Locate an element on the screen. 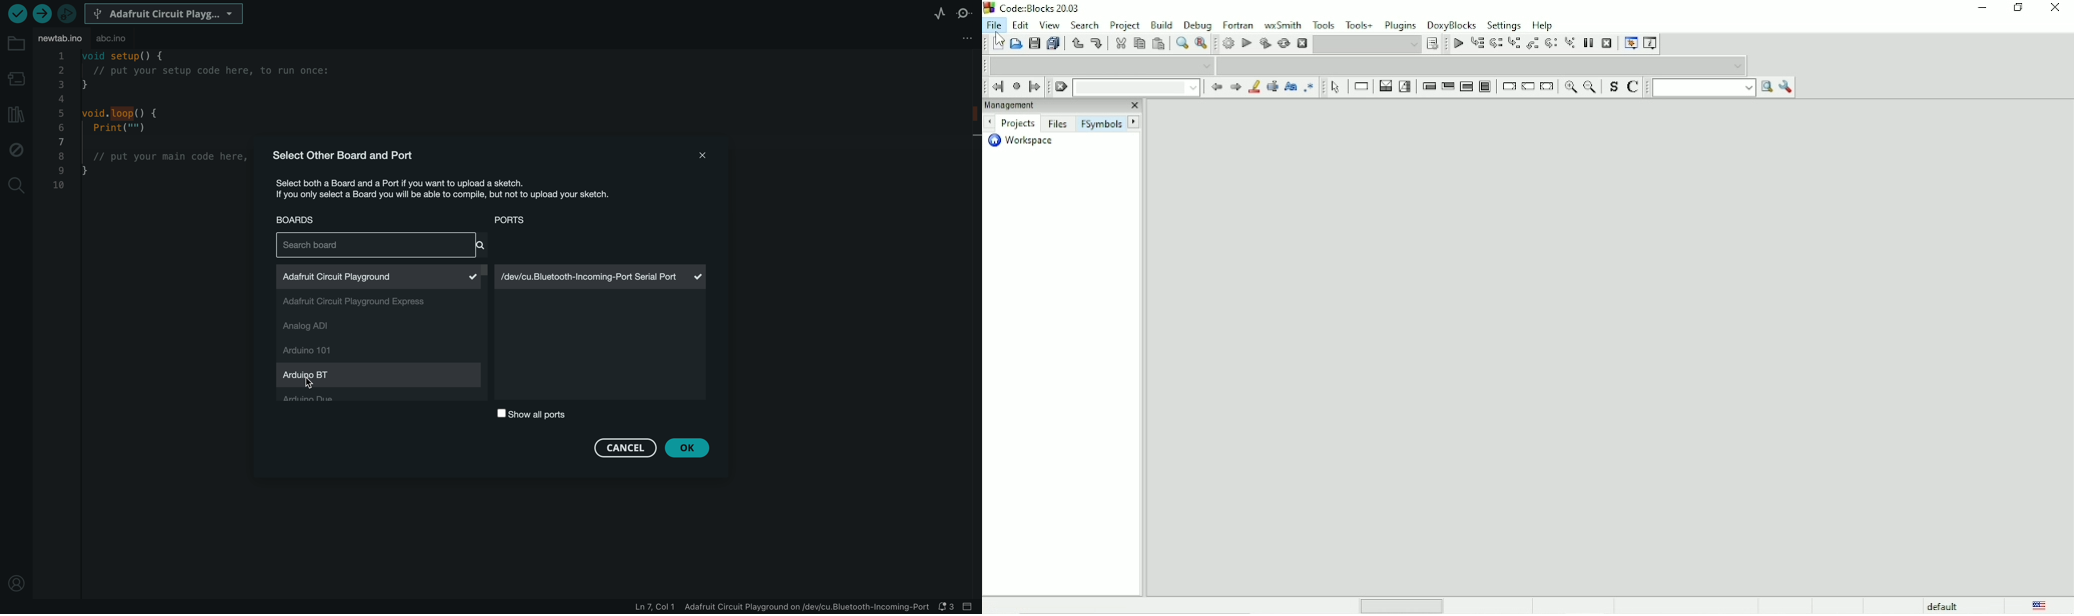 Image resolution: width=2100 pixels, height=616 pixels. Block instruction is located at coordinates (1485, 87).